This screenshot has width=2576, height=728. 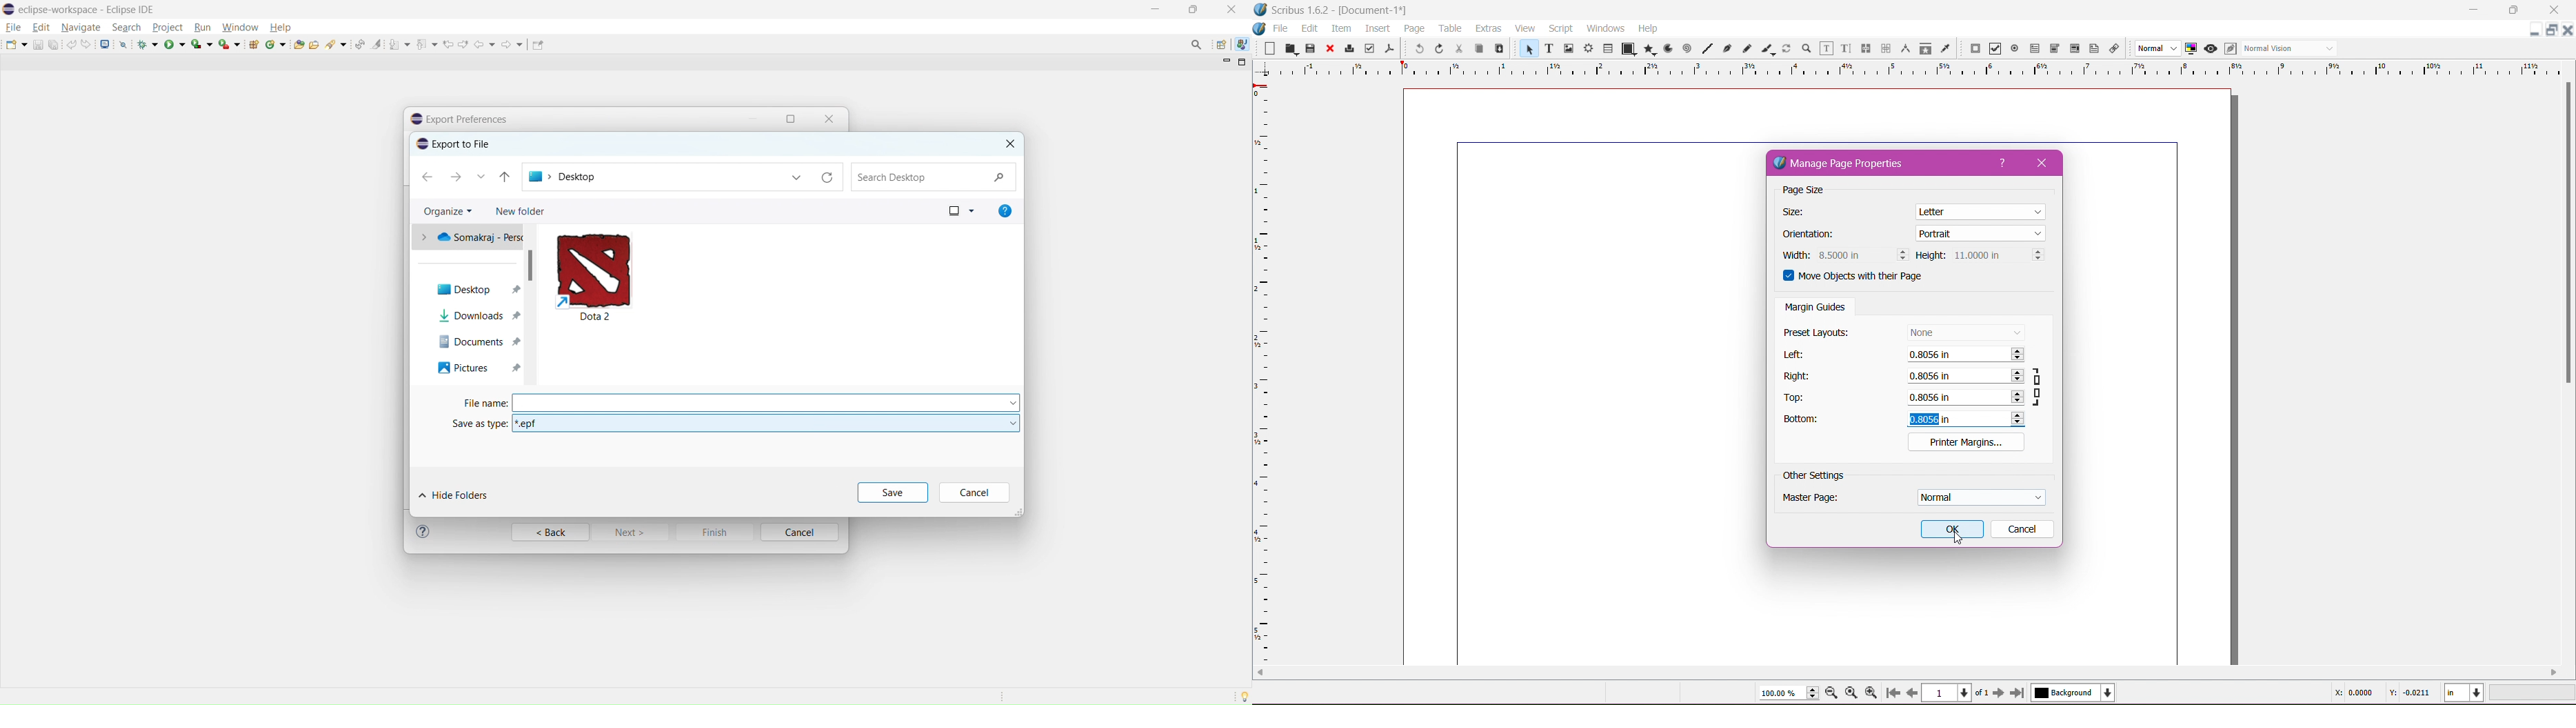 I want to click on Text Frame, so click(x=1548, y=48).